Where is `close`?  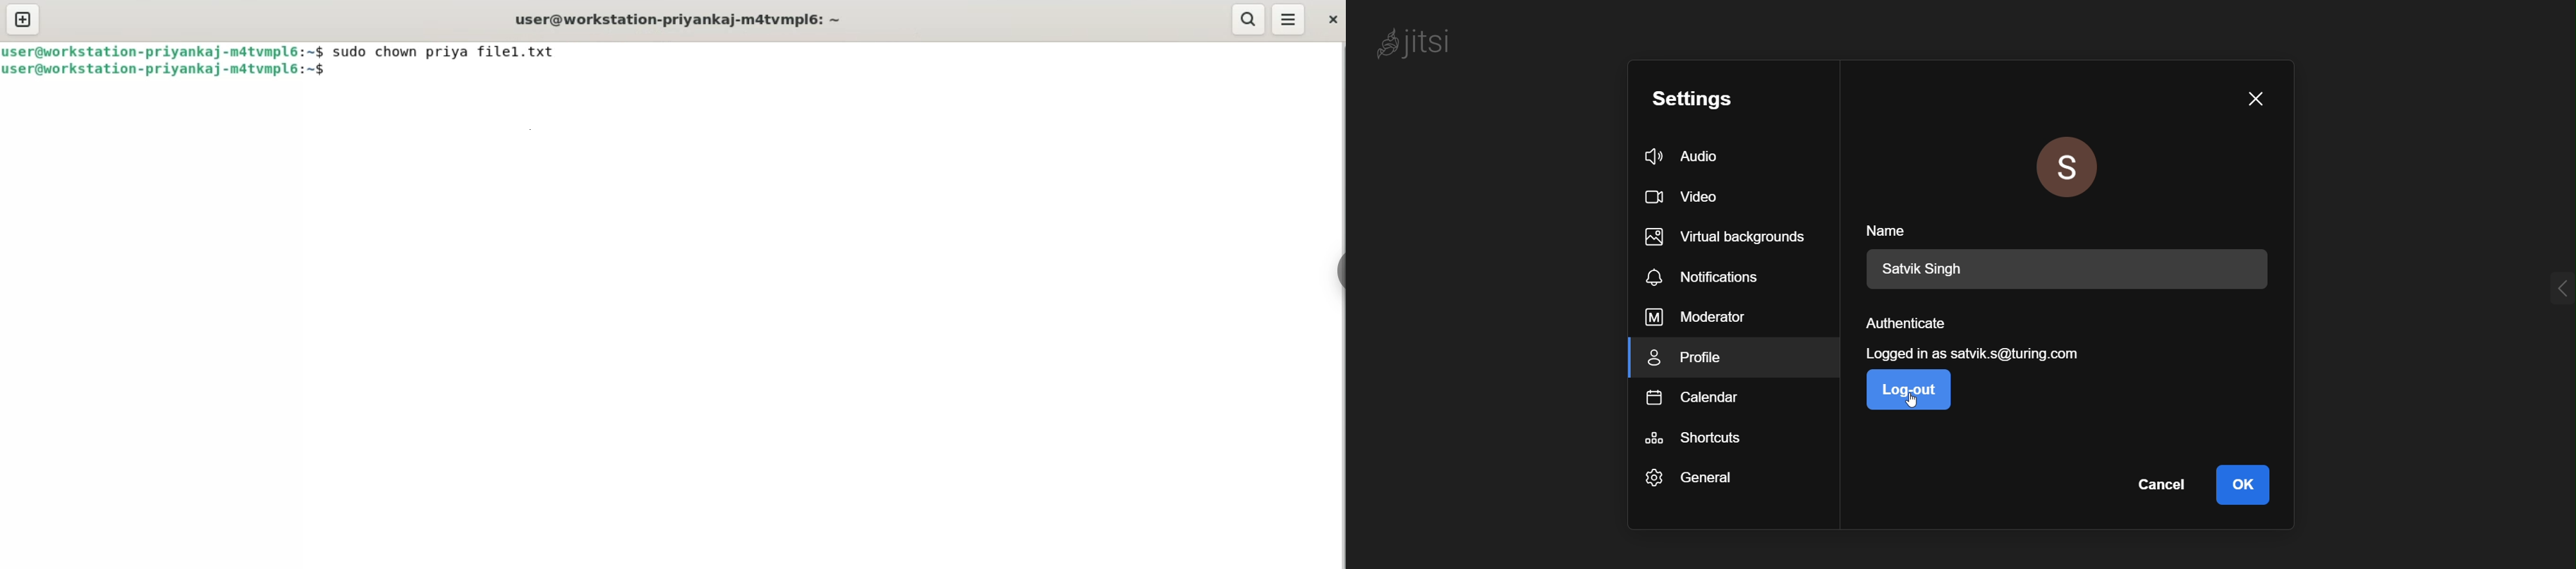
close is located at coordinates (2253, 102).